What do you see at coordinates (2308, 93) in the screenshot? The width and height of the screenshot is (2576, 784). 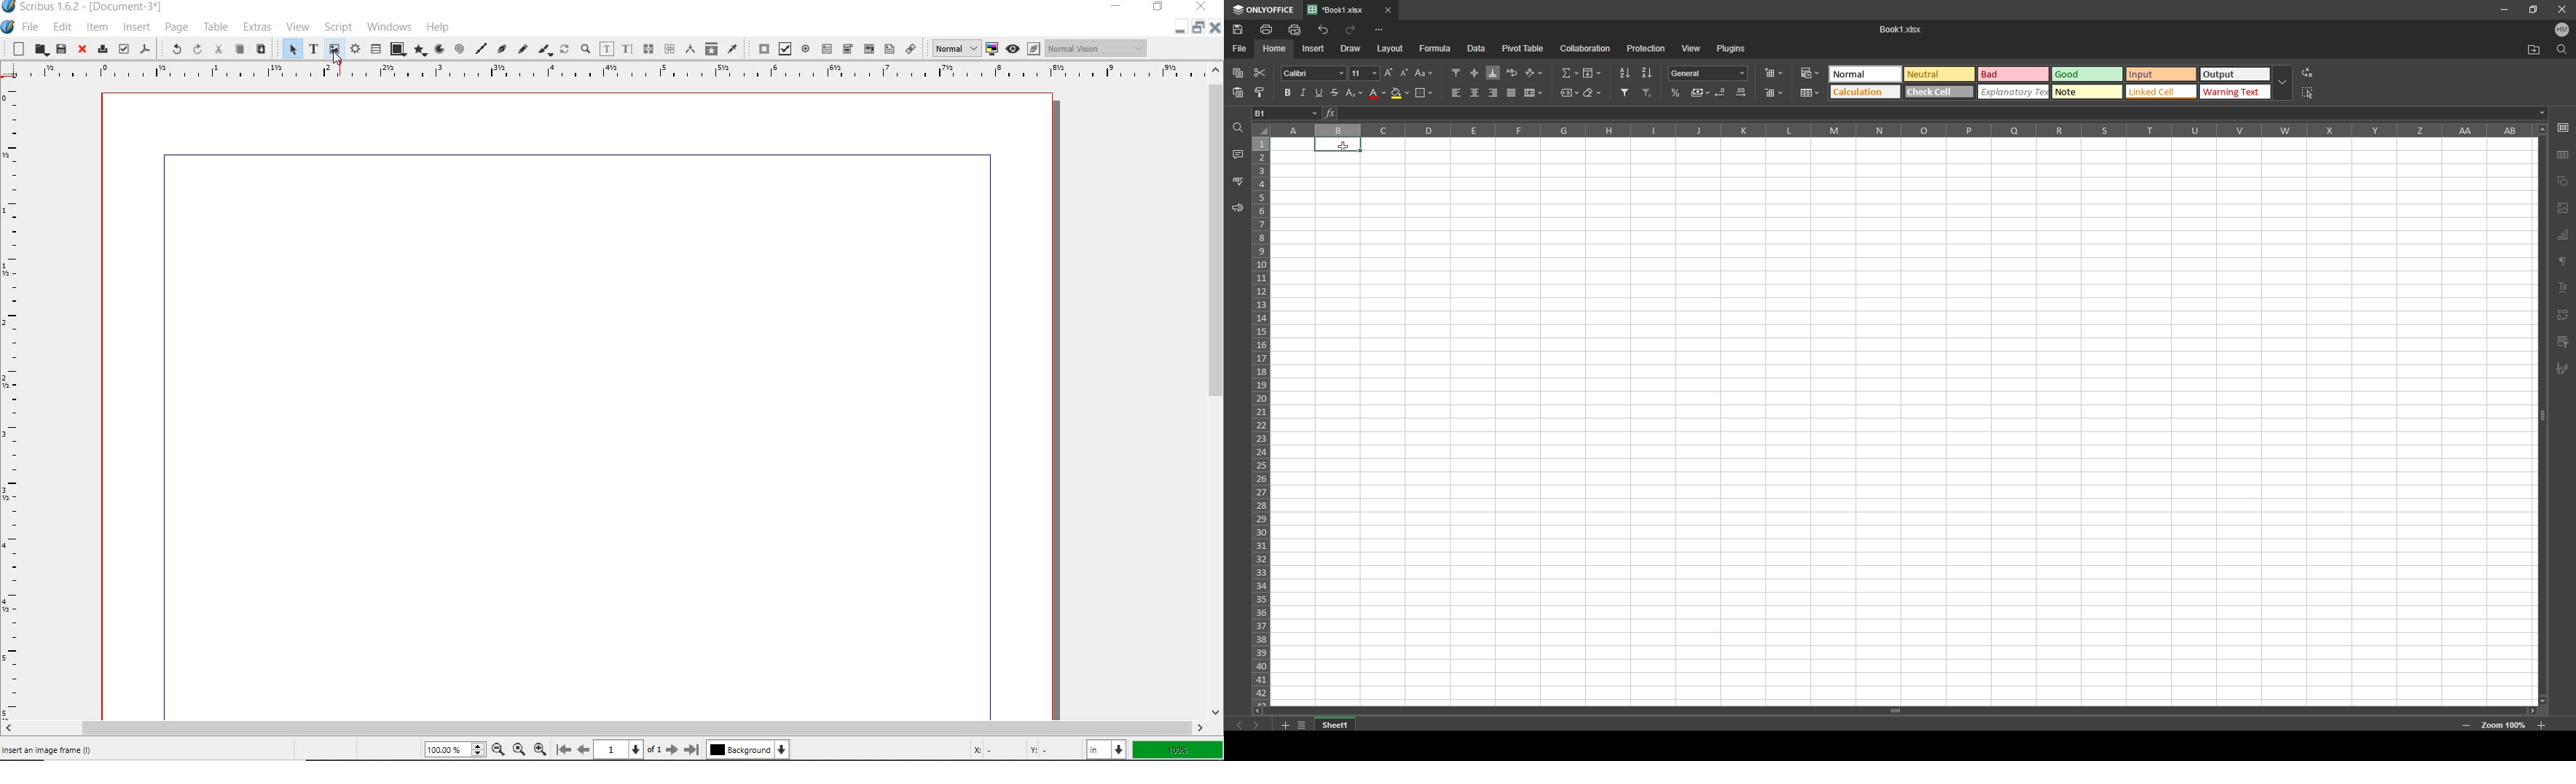 I see `select all` at bounding box center [2308, 93].